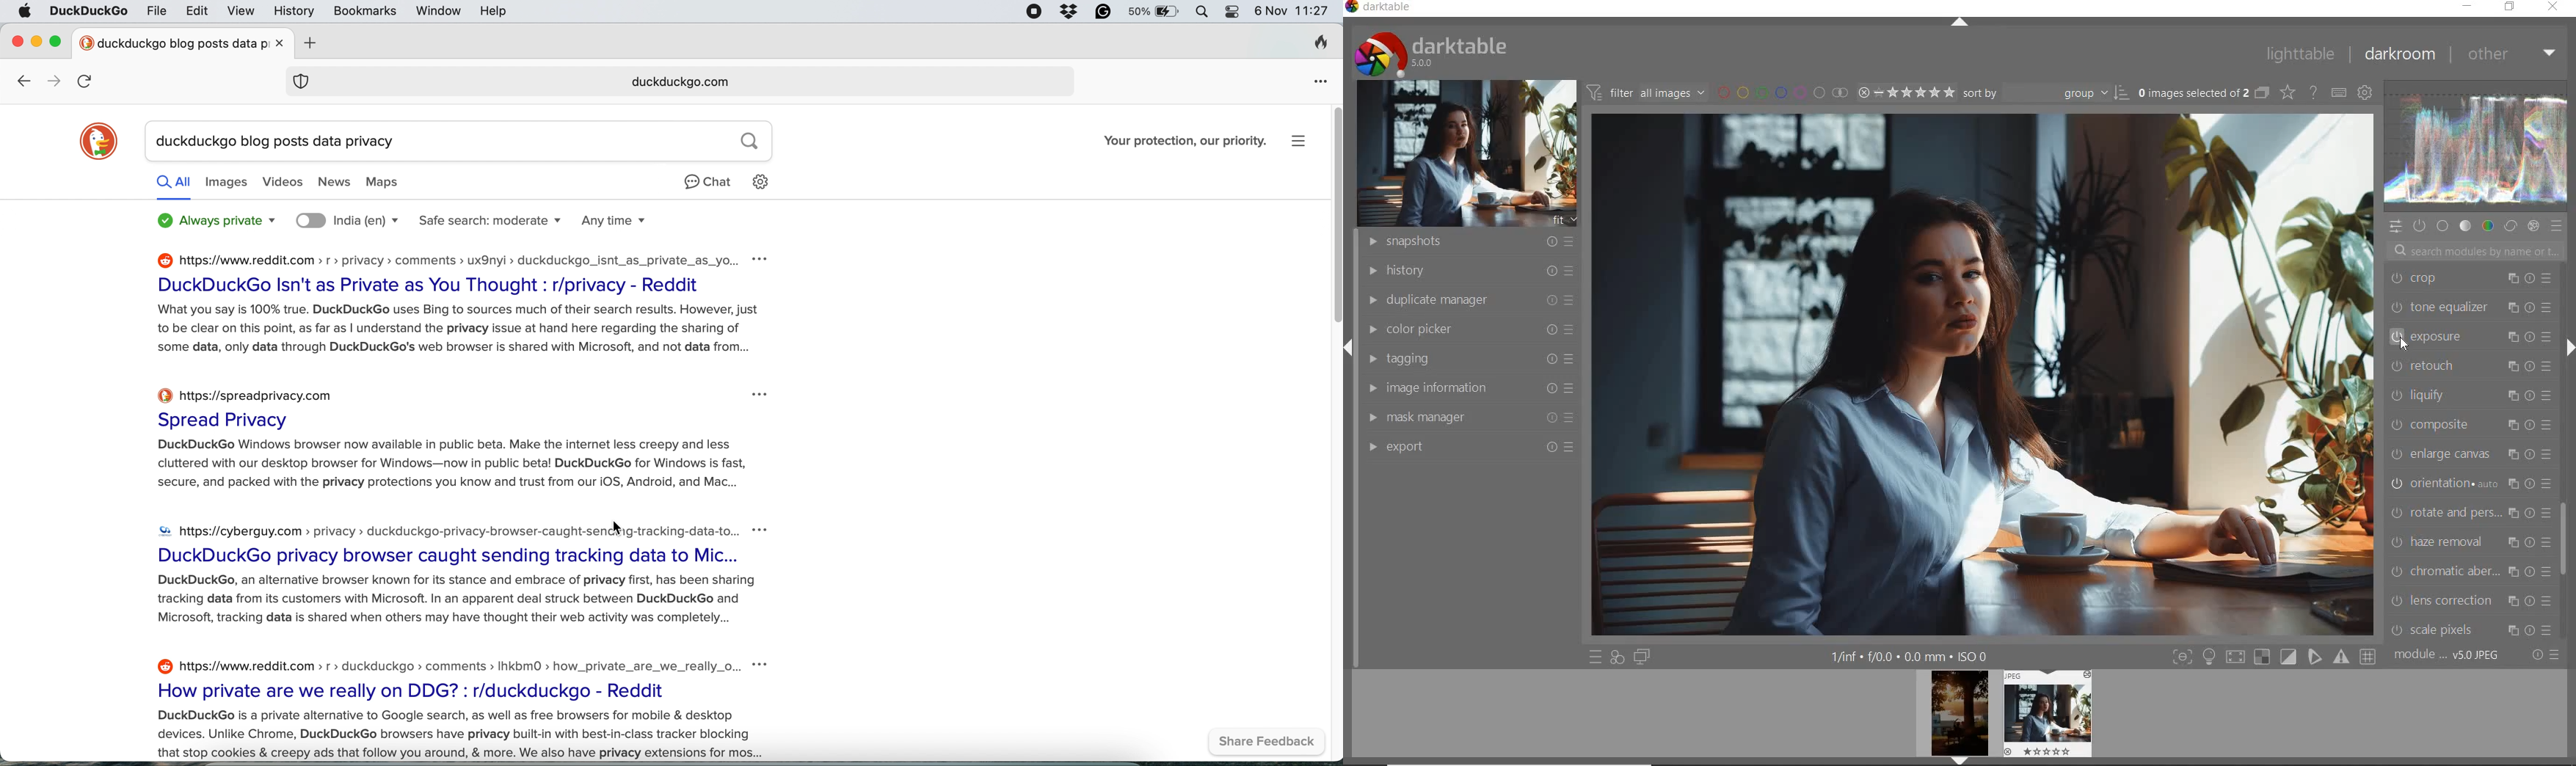 Image resolution: width=2576 pixels, height=784 pixels. Describe the element at coordinates (2301, 54) in the screenshot. I see `LIGHTTABLE` at that location.